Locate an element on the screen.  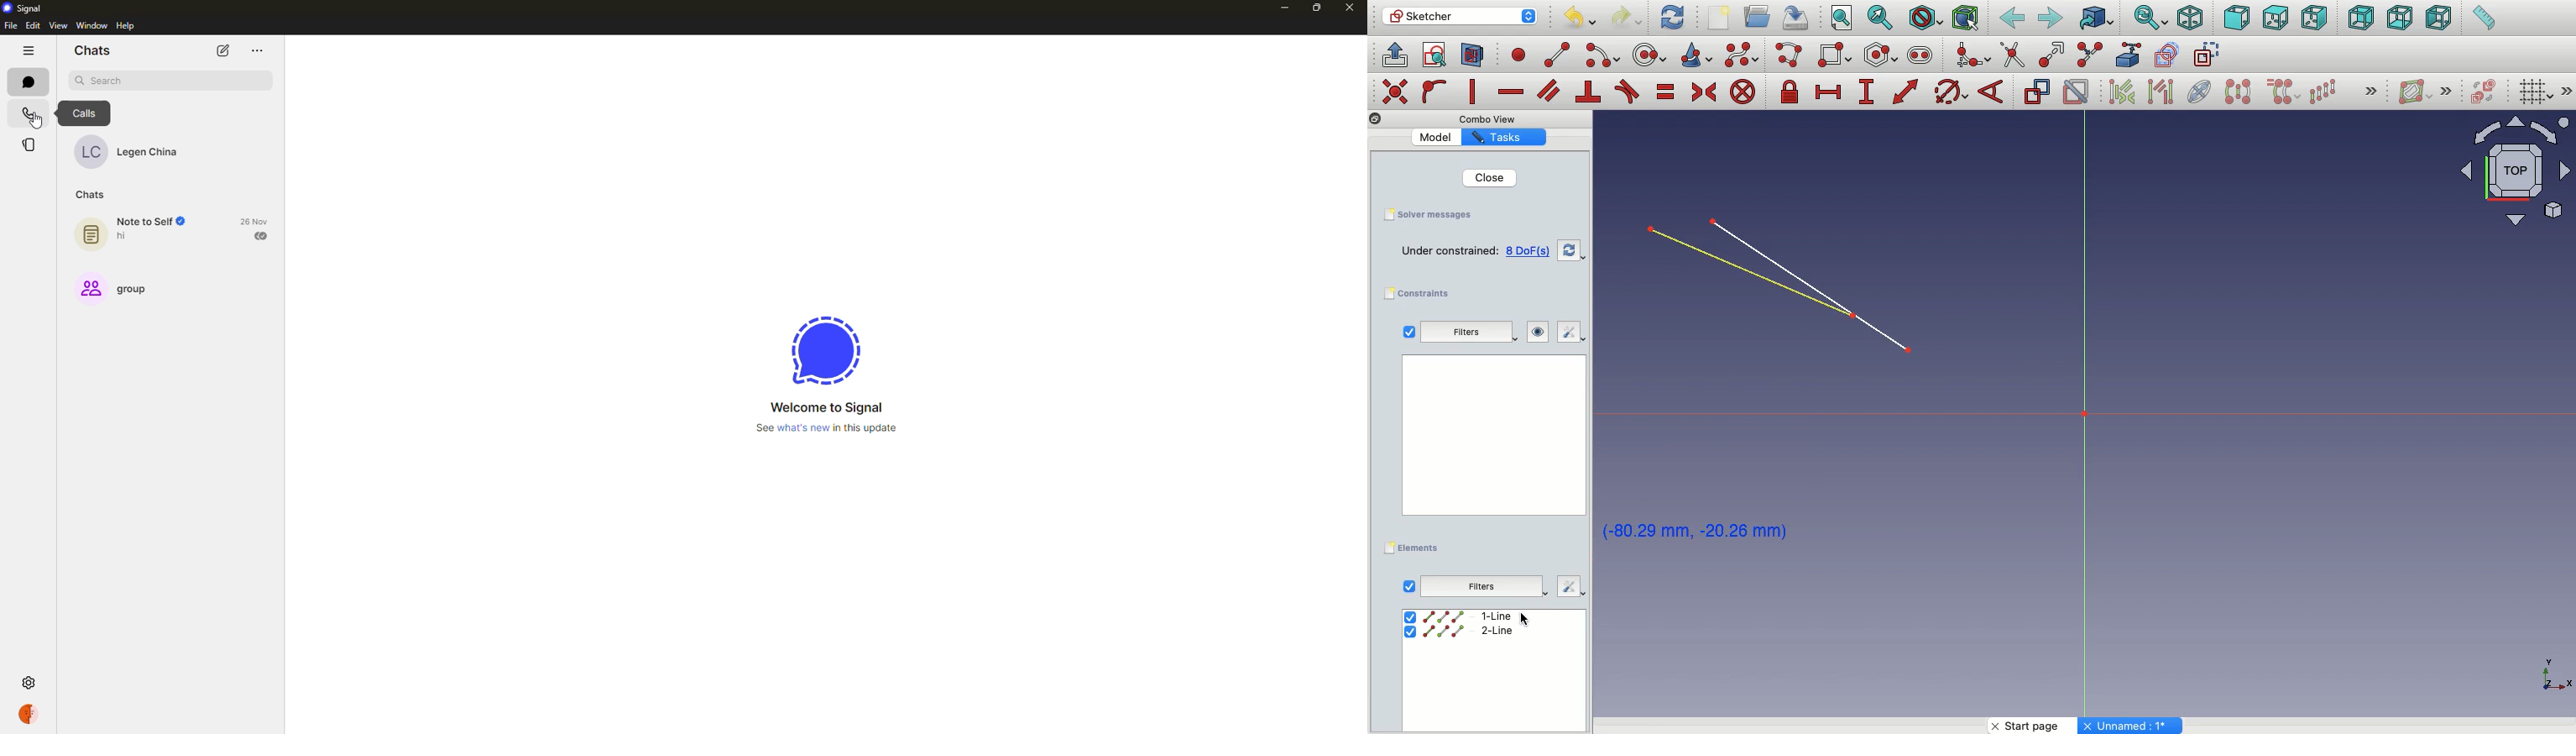
 is located at coordinates (2450, 90).